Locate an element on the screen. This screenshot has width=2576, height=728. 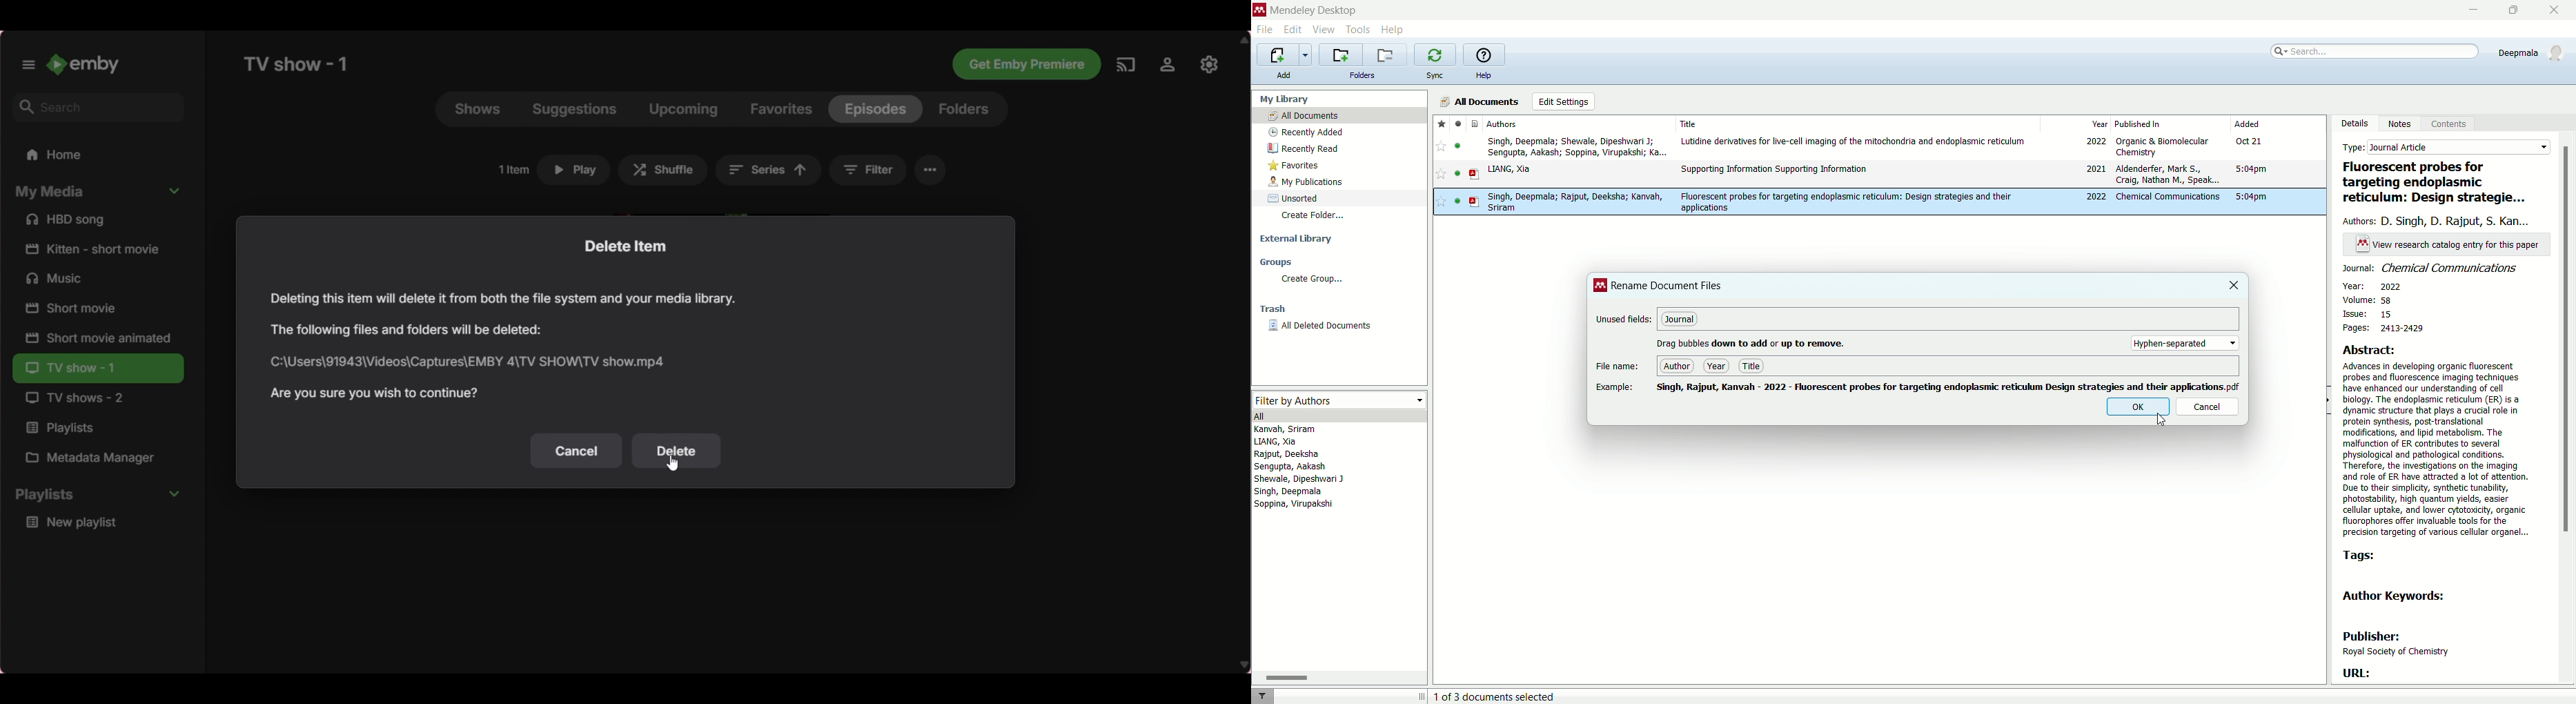
logo is located at coordinates (1601, 285).